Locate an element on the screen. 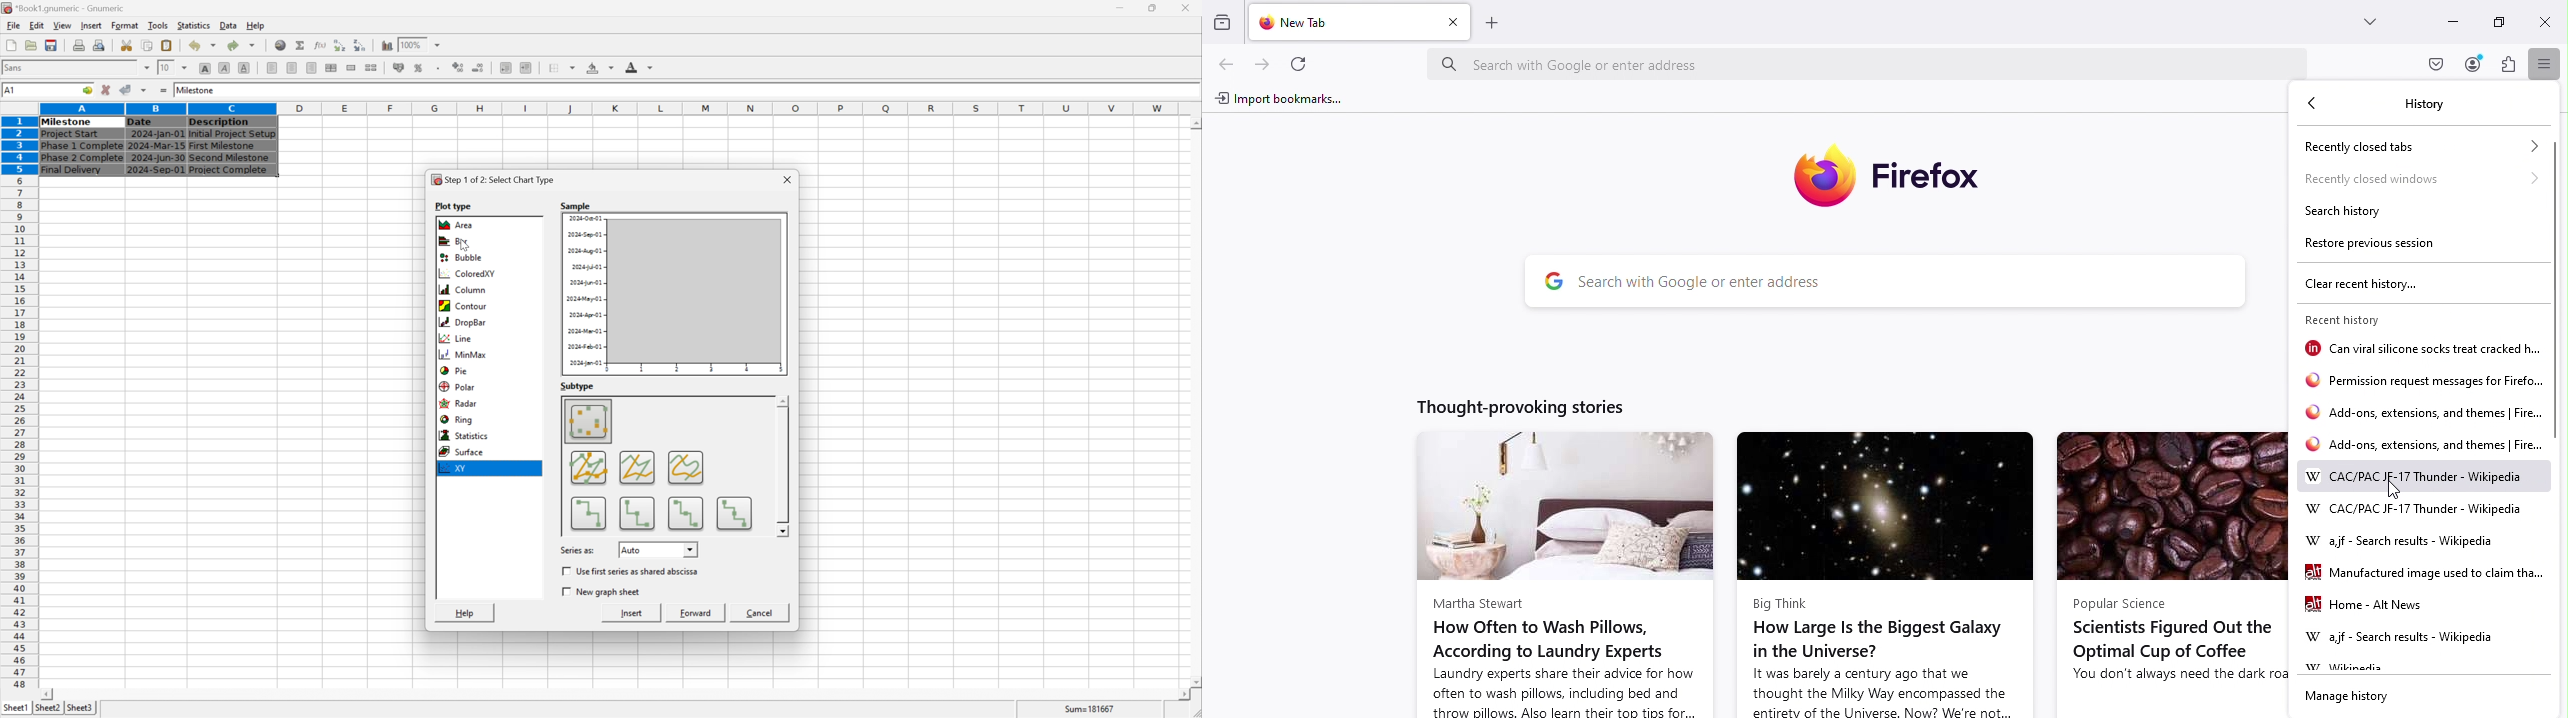 The width and height of the screenshot is (2576, 728). file is located at coordinates (13, 26).